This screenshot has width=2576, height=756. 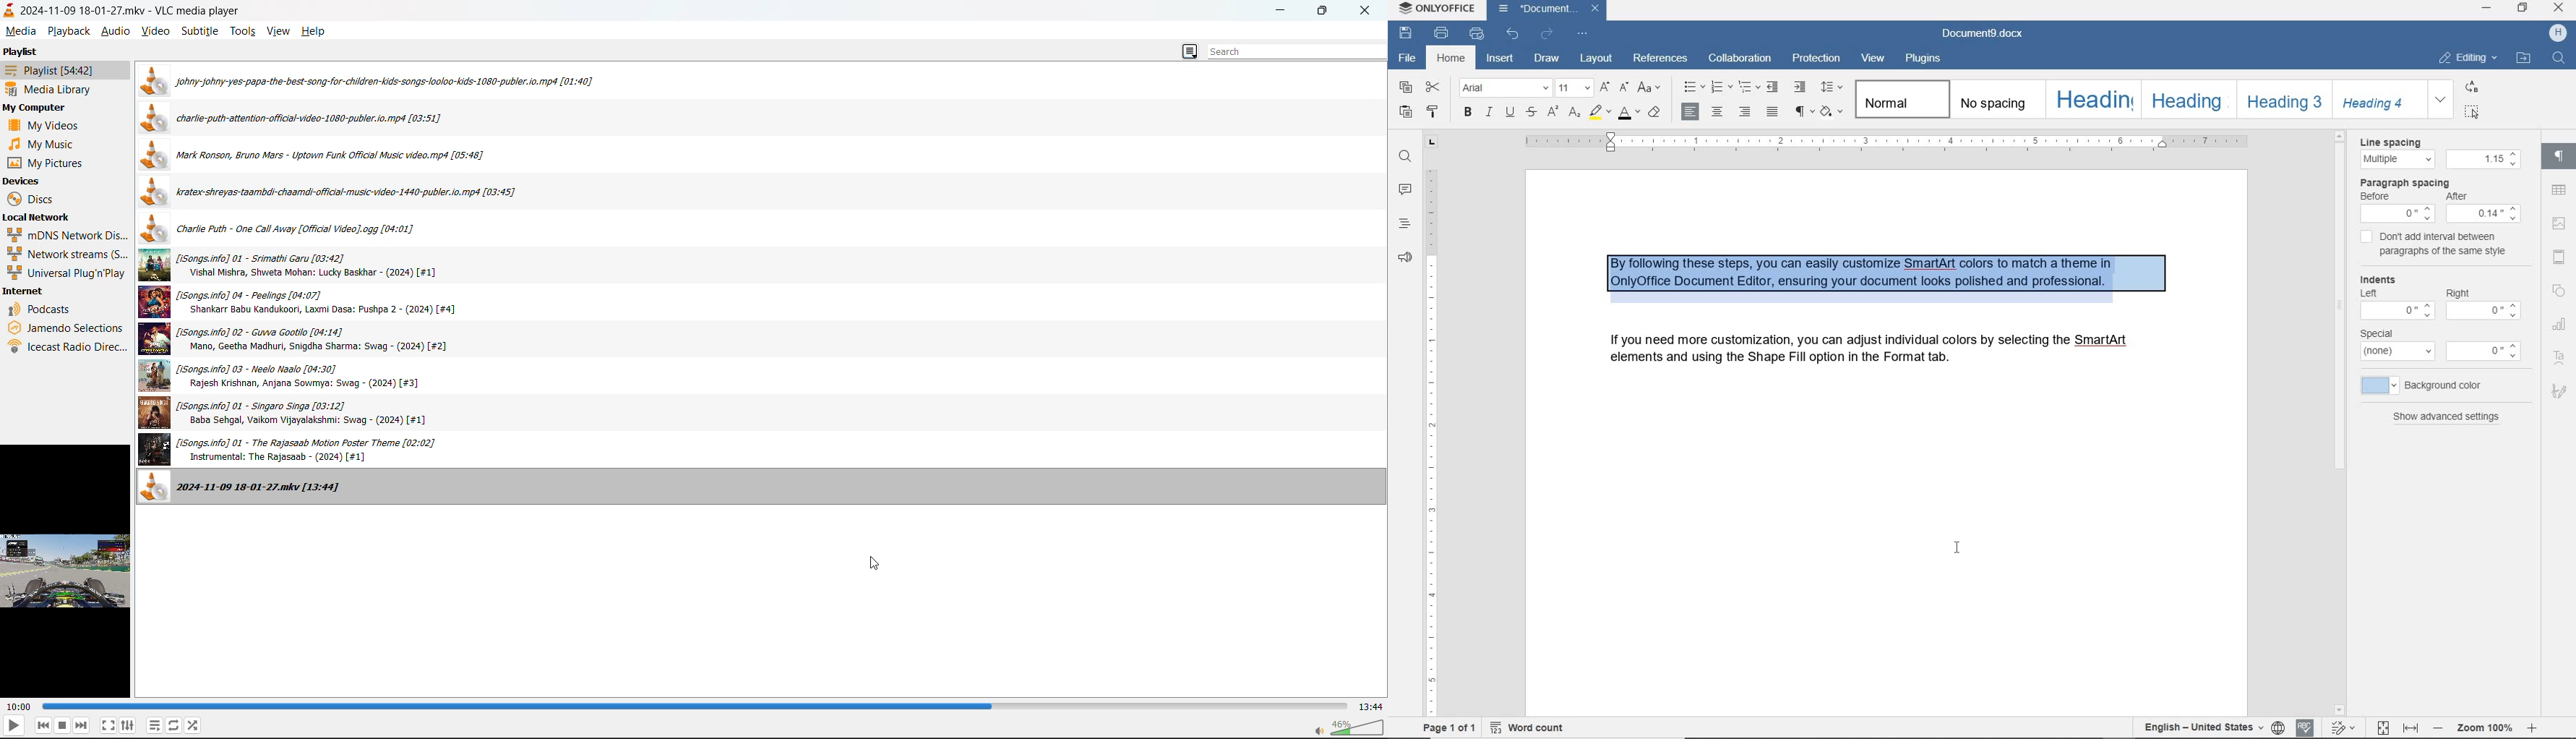 What do you see at coordinates (2523, 59) in the screenshot?
I see `open file location` at bounding box center [2523, 59].